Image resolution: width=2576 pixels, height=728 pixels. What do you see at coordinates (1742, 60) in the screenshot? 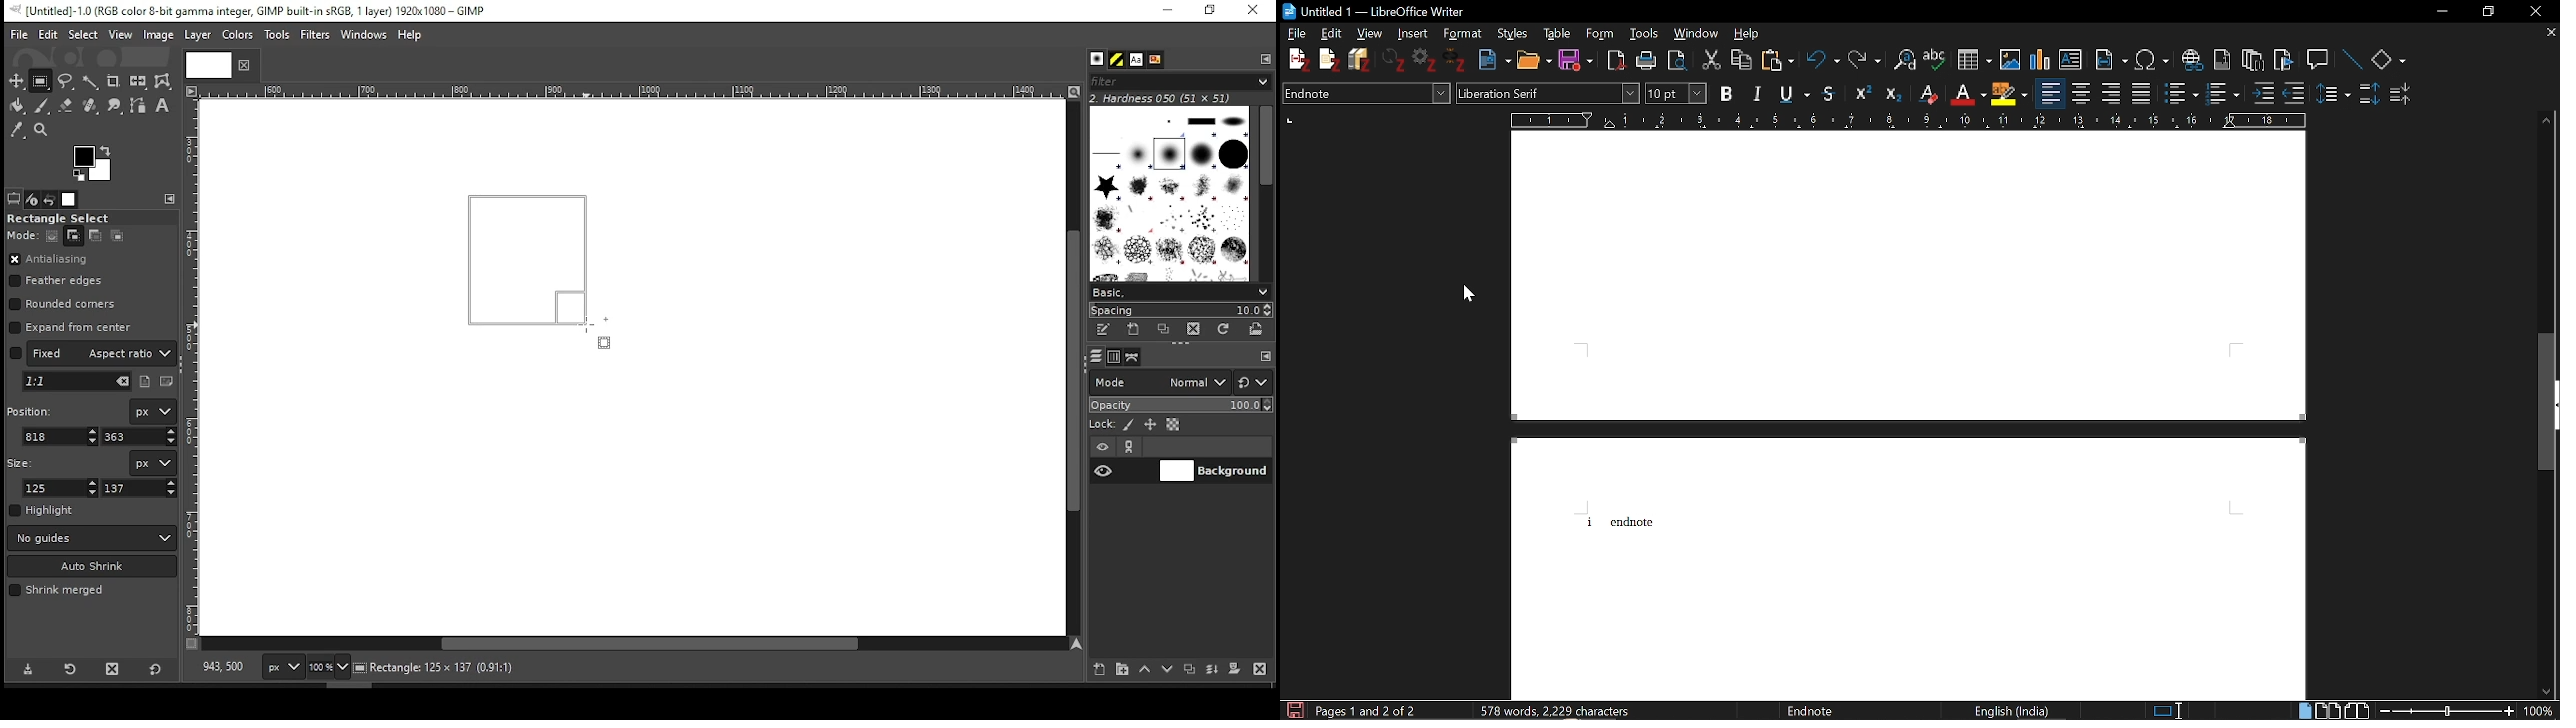
I see `Copy` at bounding box center [1742, 60].